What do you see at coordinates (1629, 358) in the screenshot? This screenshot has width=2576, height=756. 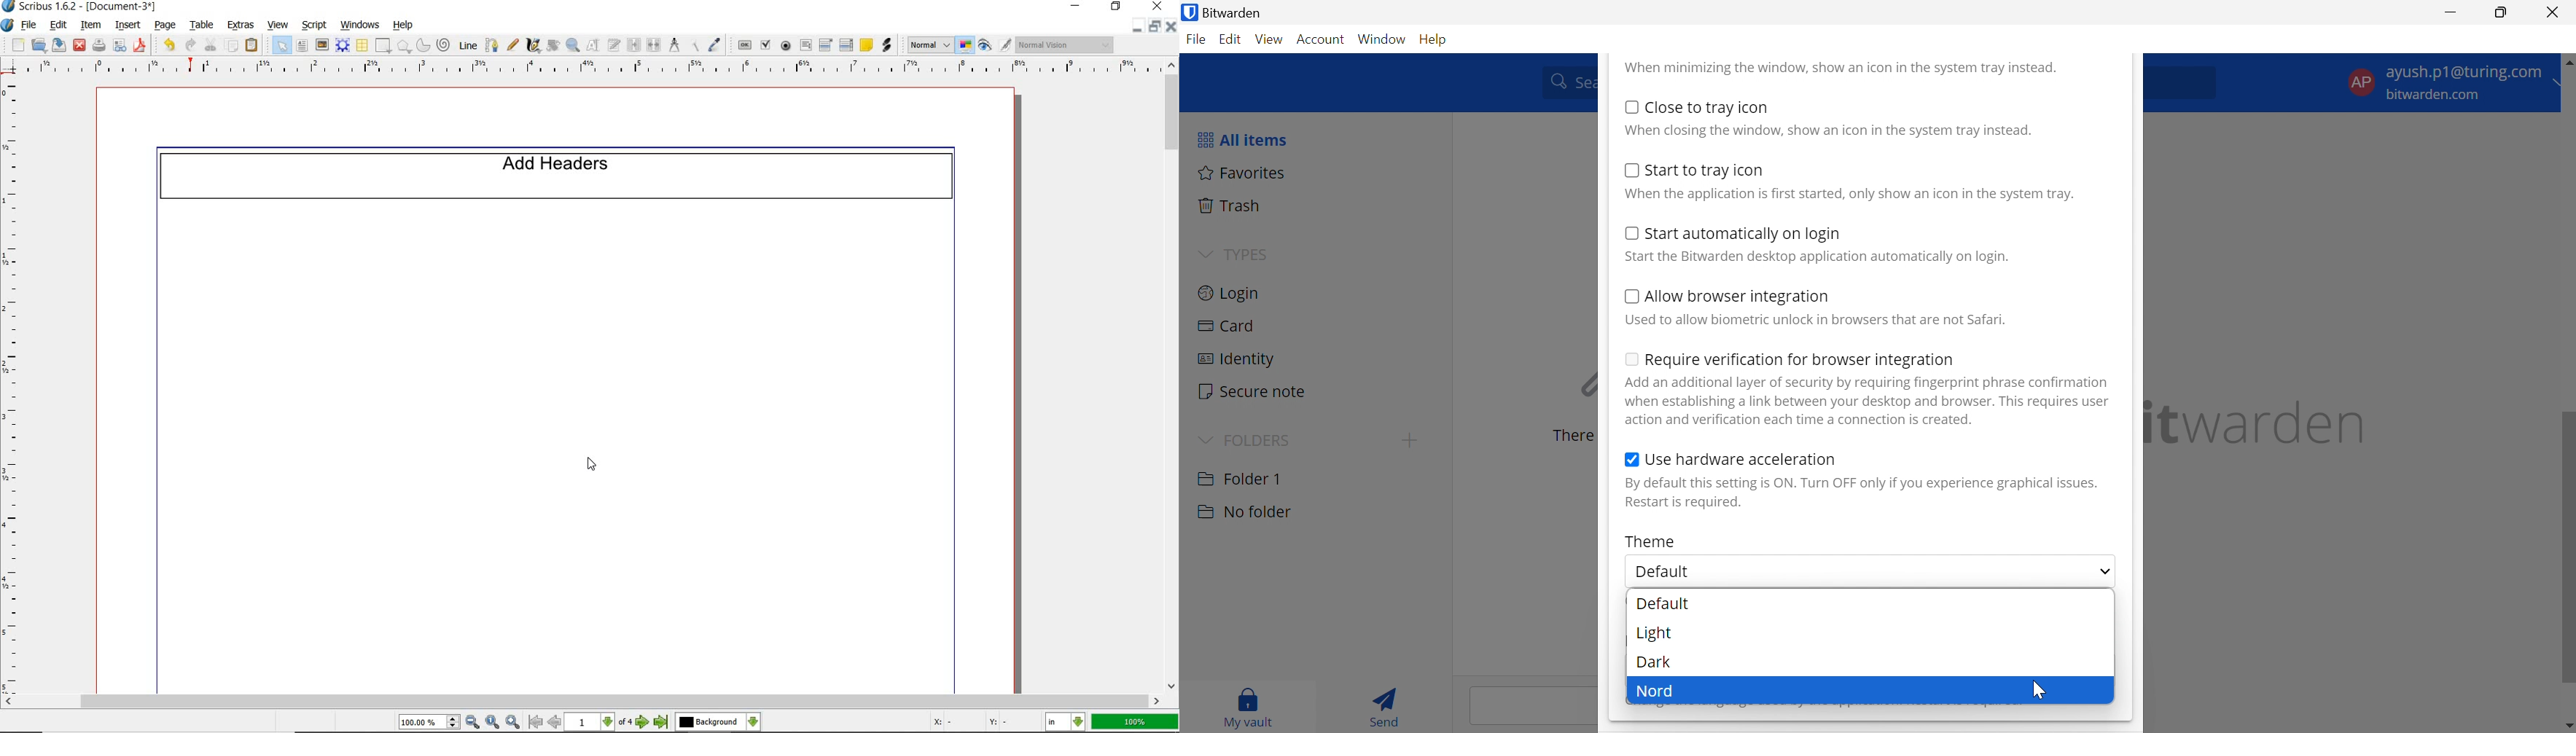 I see `Checkbox` at bounding box center [1629, 358].